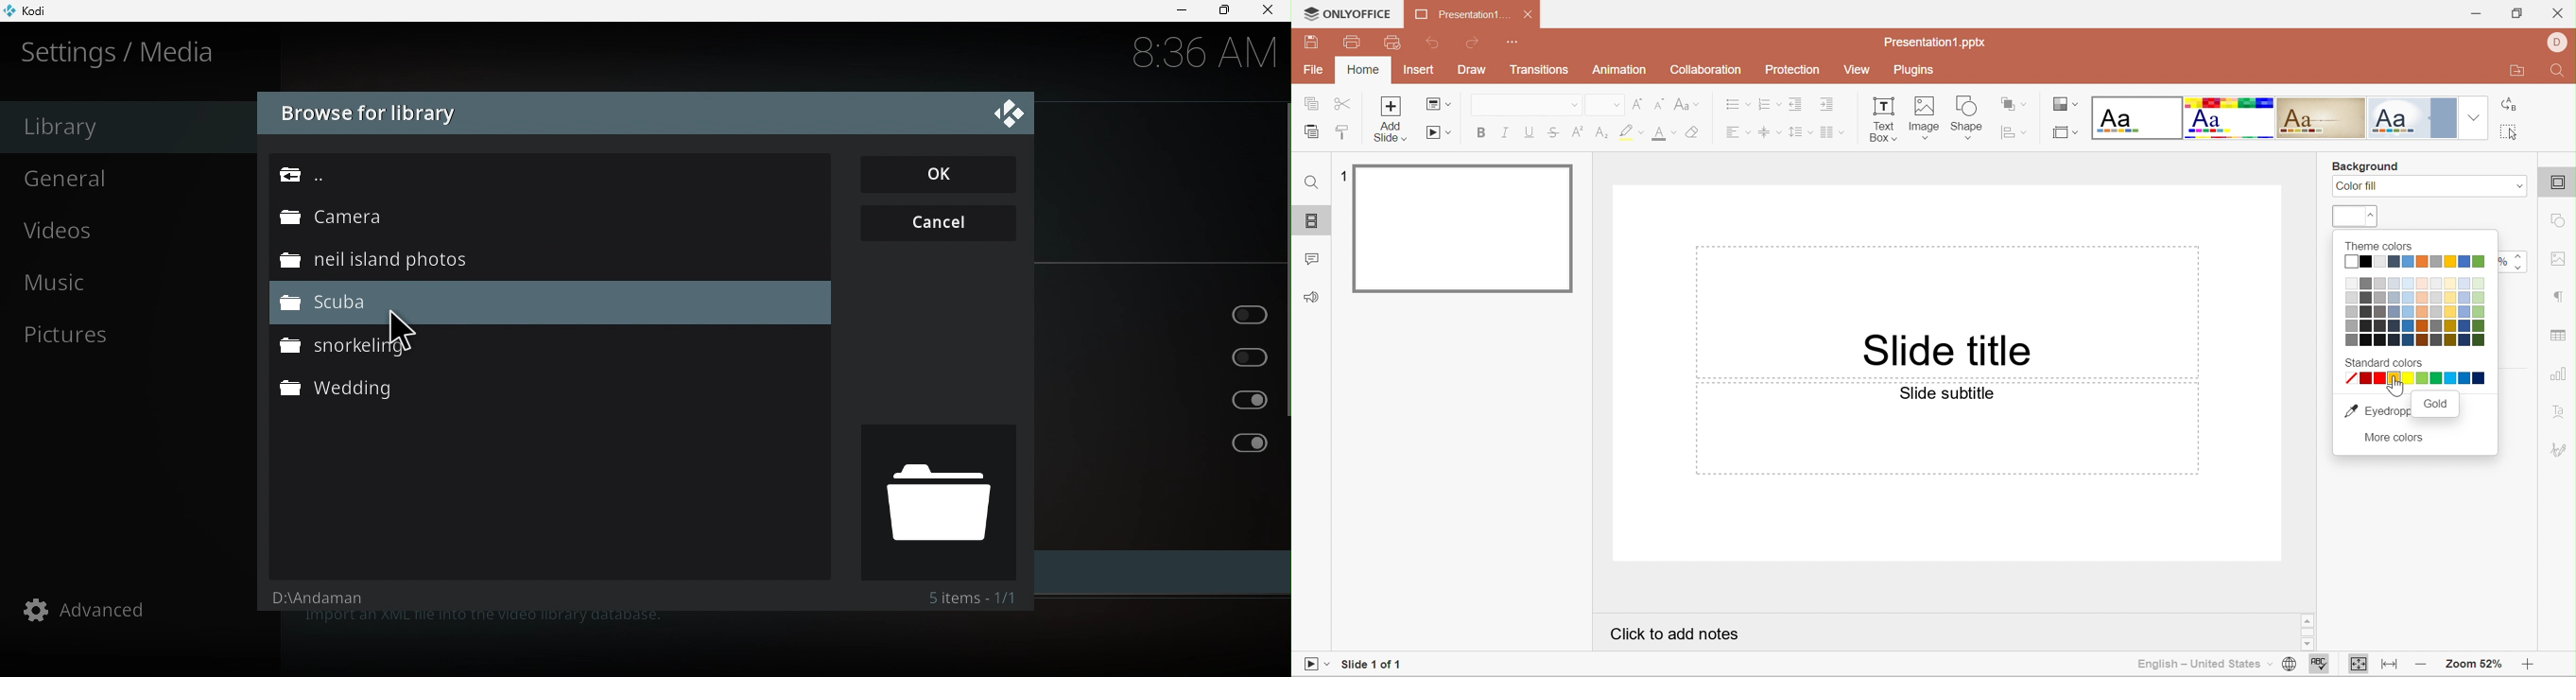  Describe the element at coordinates (2379, 246) in the screenshot. I see `Theme colors` at that location.